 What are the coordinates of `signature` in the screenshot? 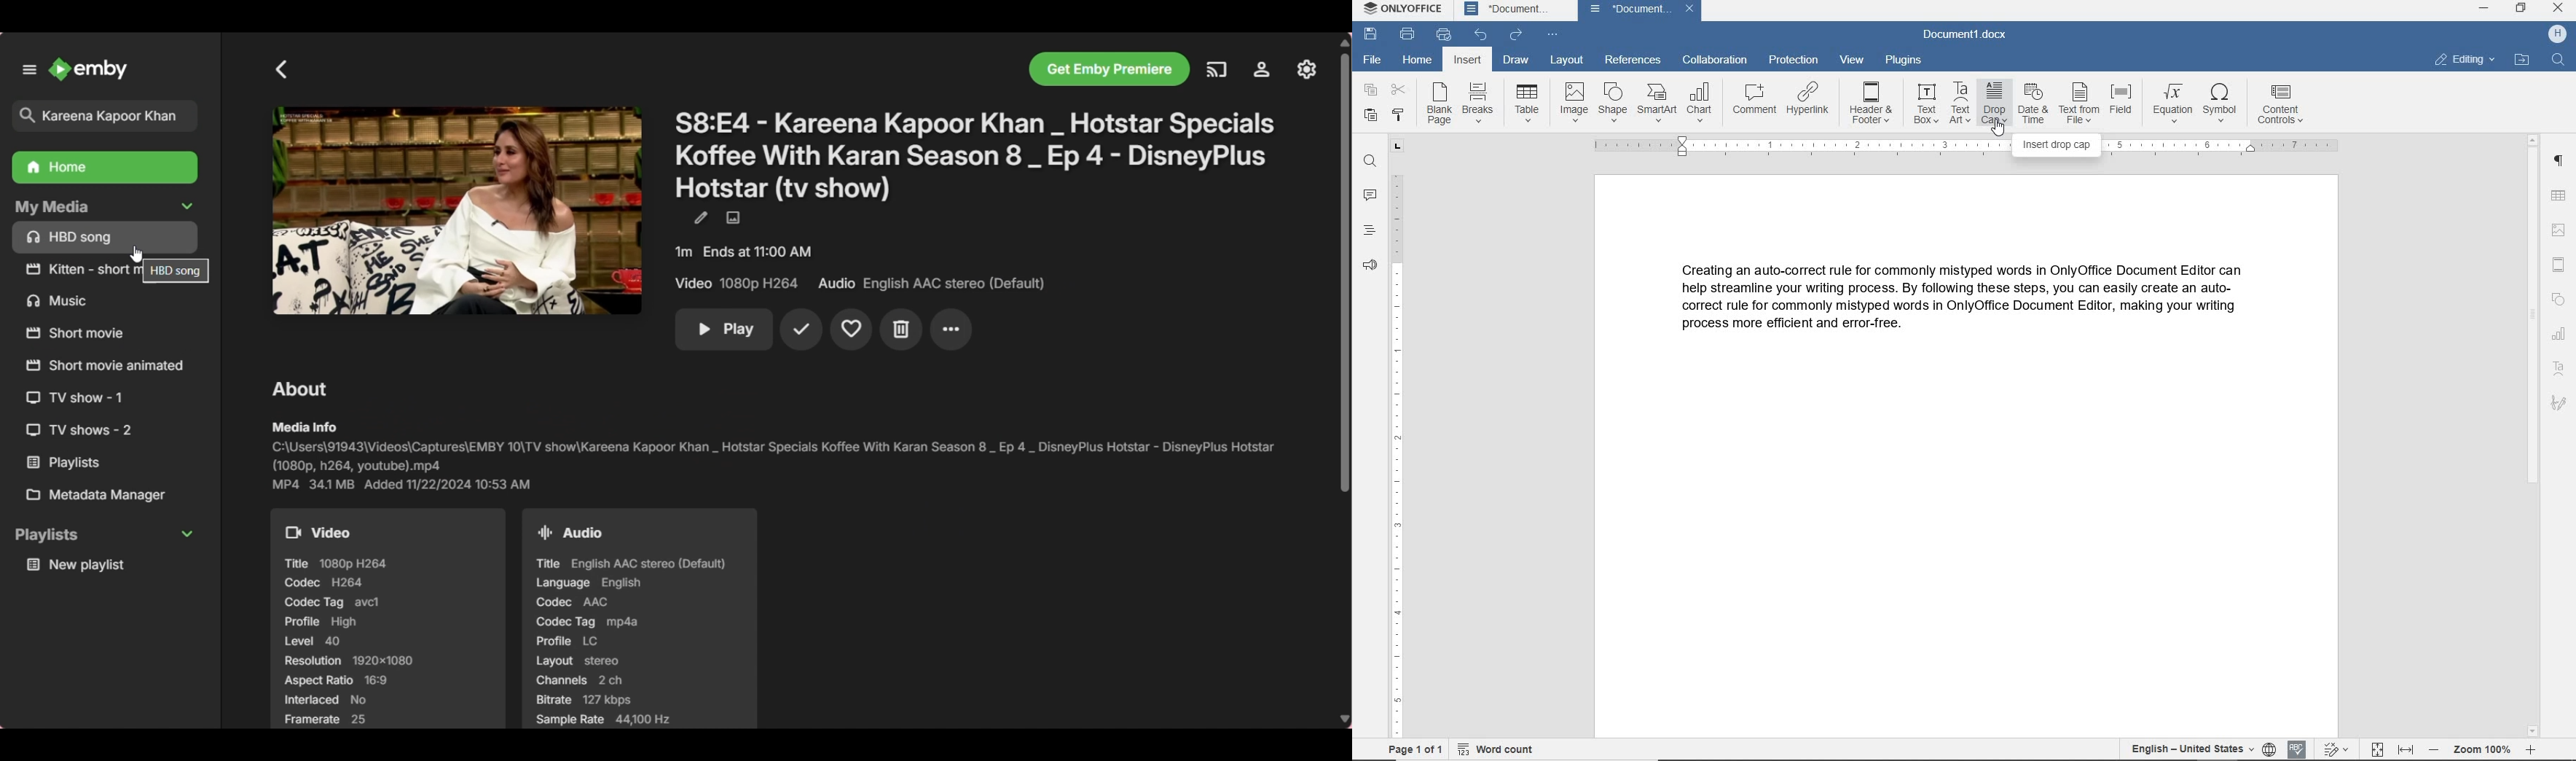 It's located at (2560, 403).